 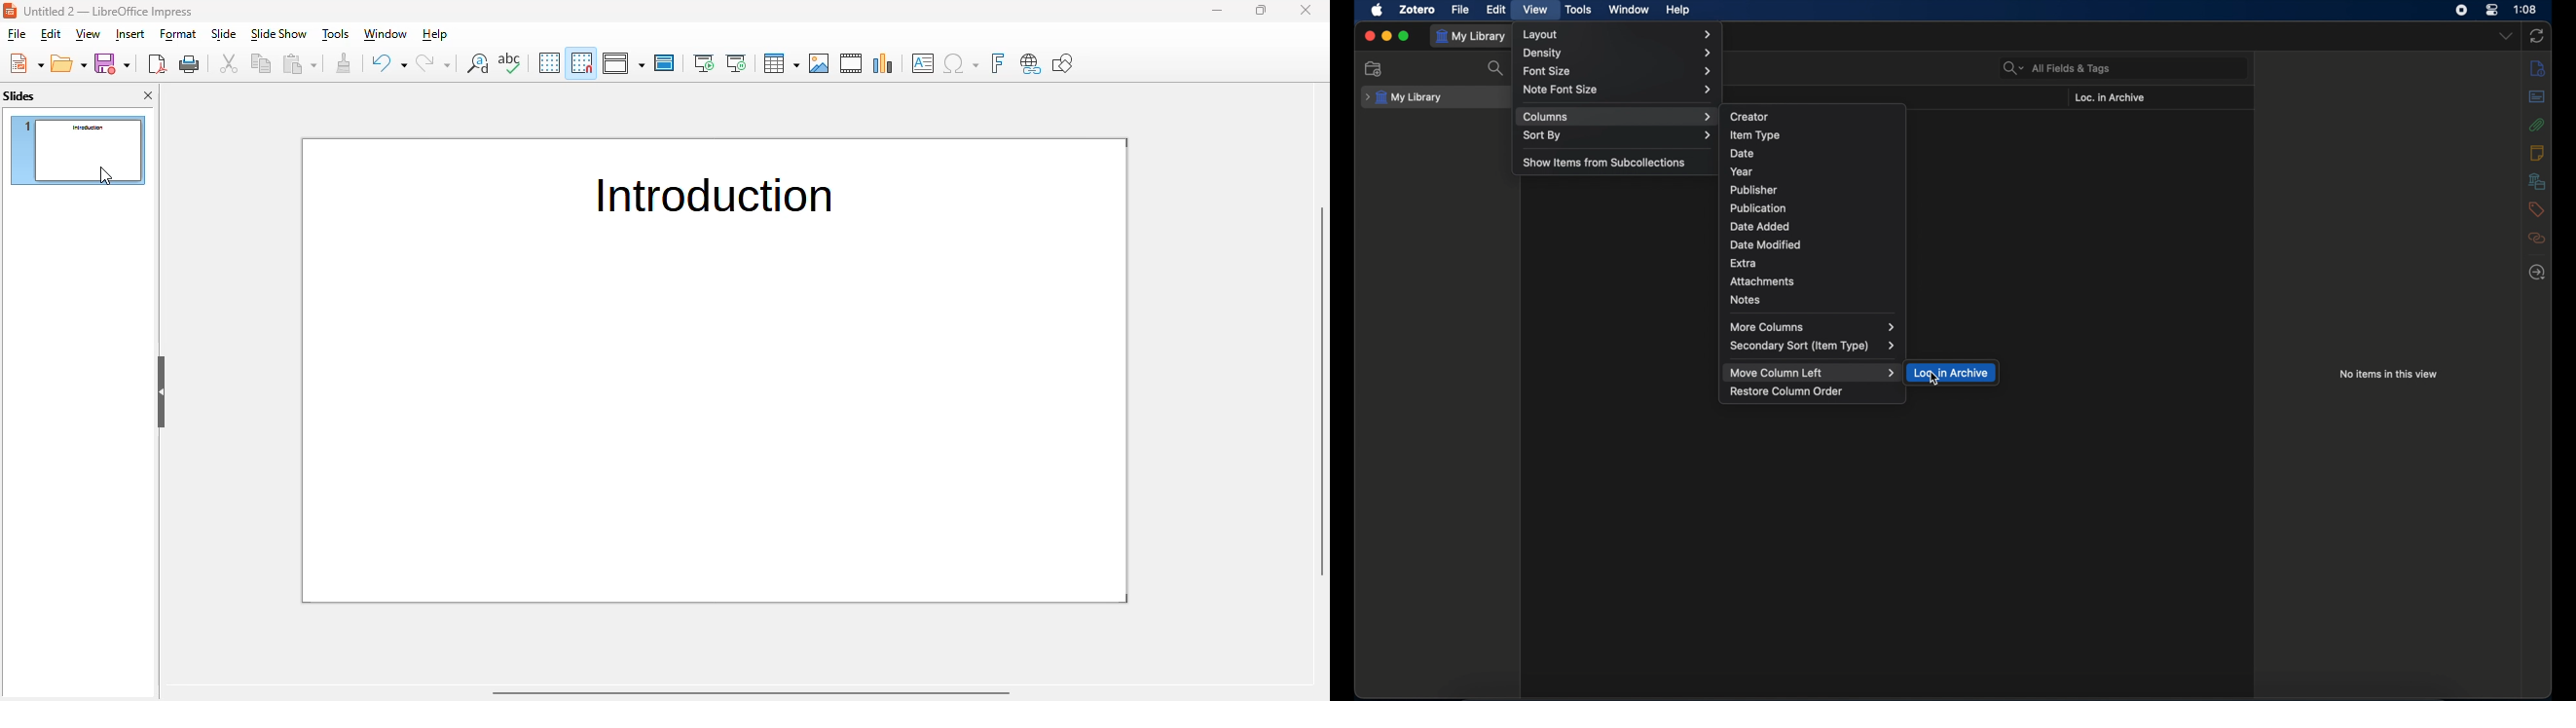 I want to click on snap to grid, so click(x=582, y=62).